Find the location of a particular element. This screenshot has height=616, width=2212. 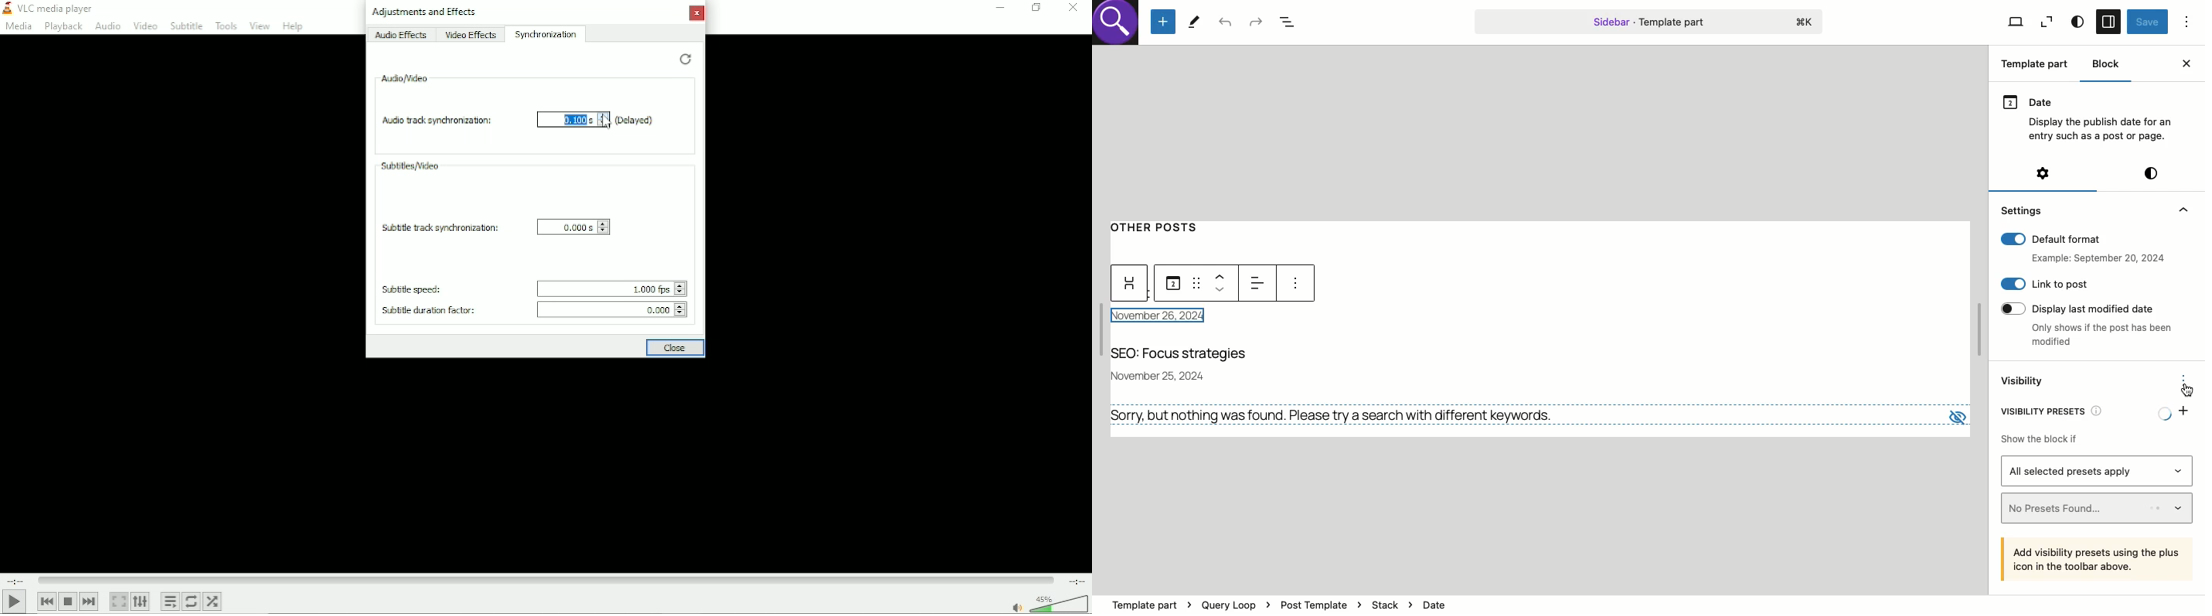

Close is located at coordinates (674, 347).